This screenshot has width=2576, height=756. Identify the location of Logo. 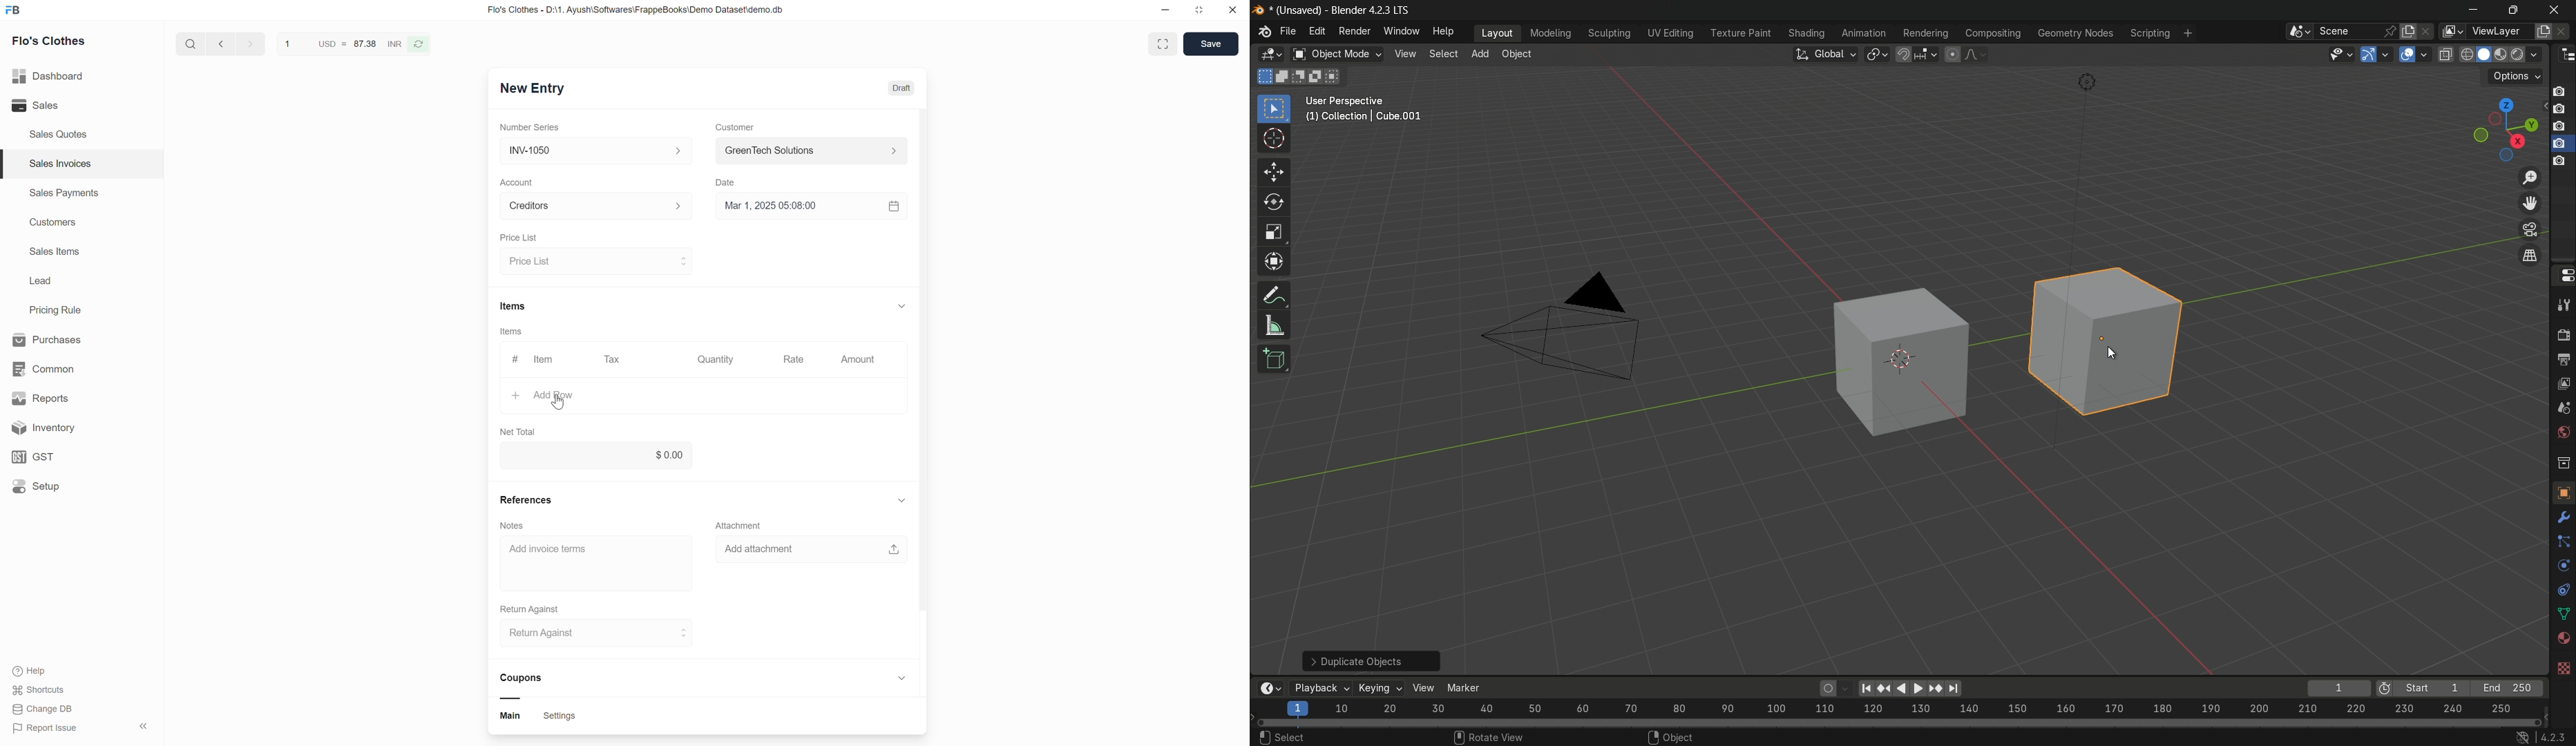
(1261, 34).